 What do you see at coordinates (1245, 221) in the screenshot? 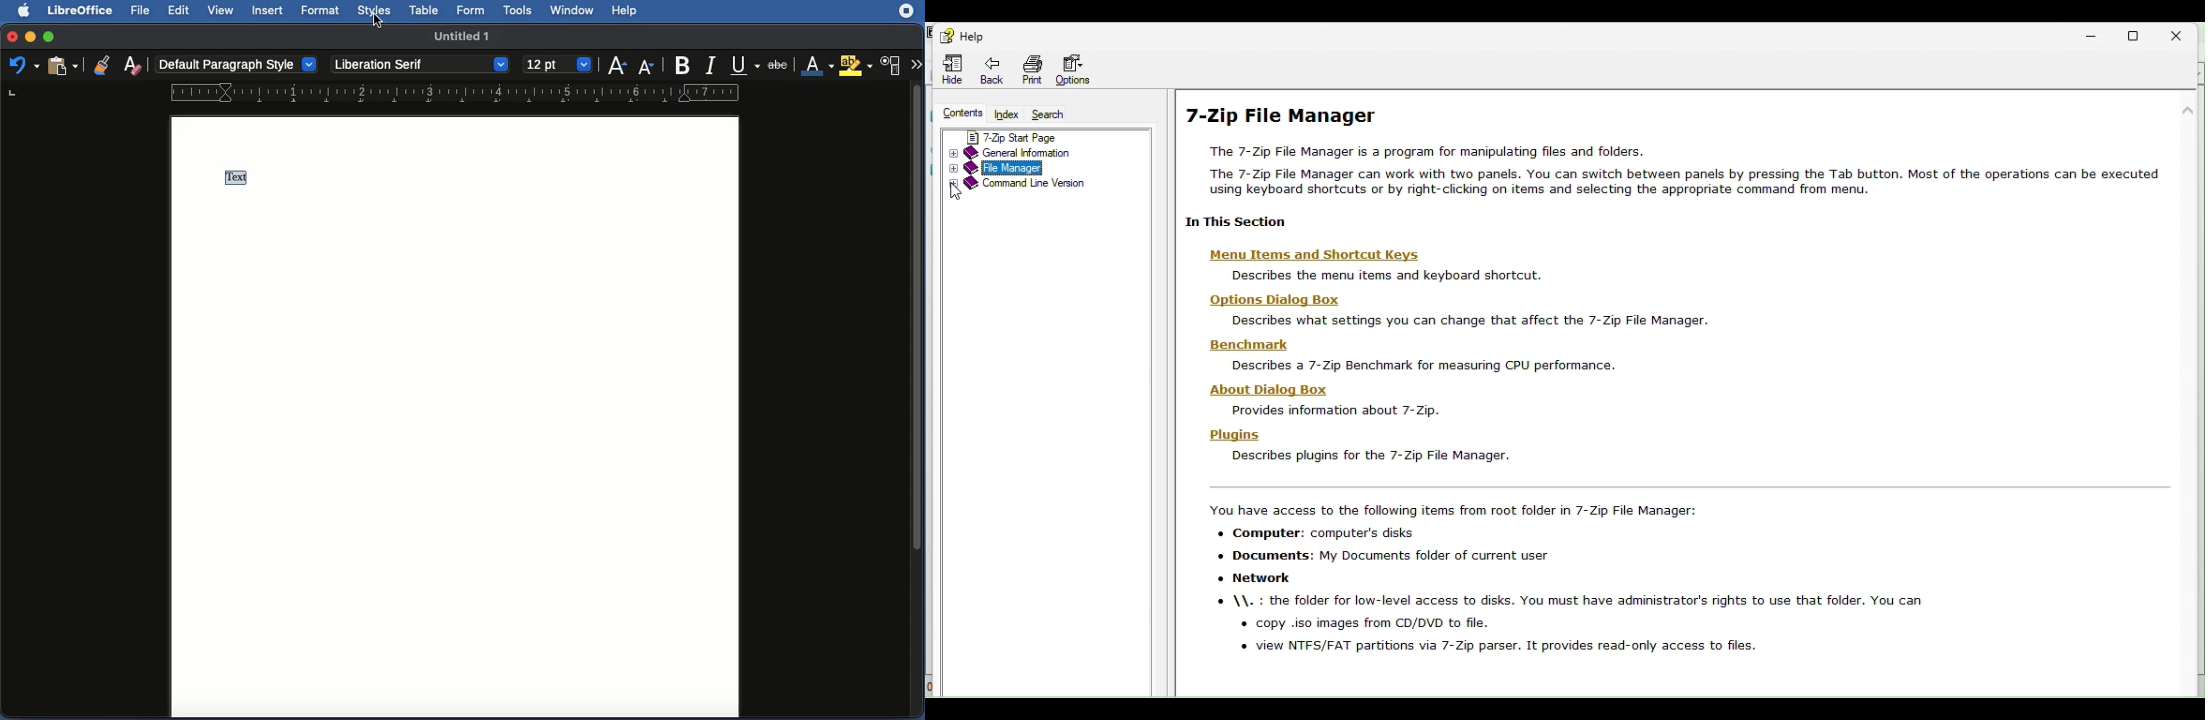
I see `| In This Section` at bounding box center [1245, 221].